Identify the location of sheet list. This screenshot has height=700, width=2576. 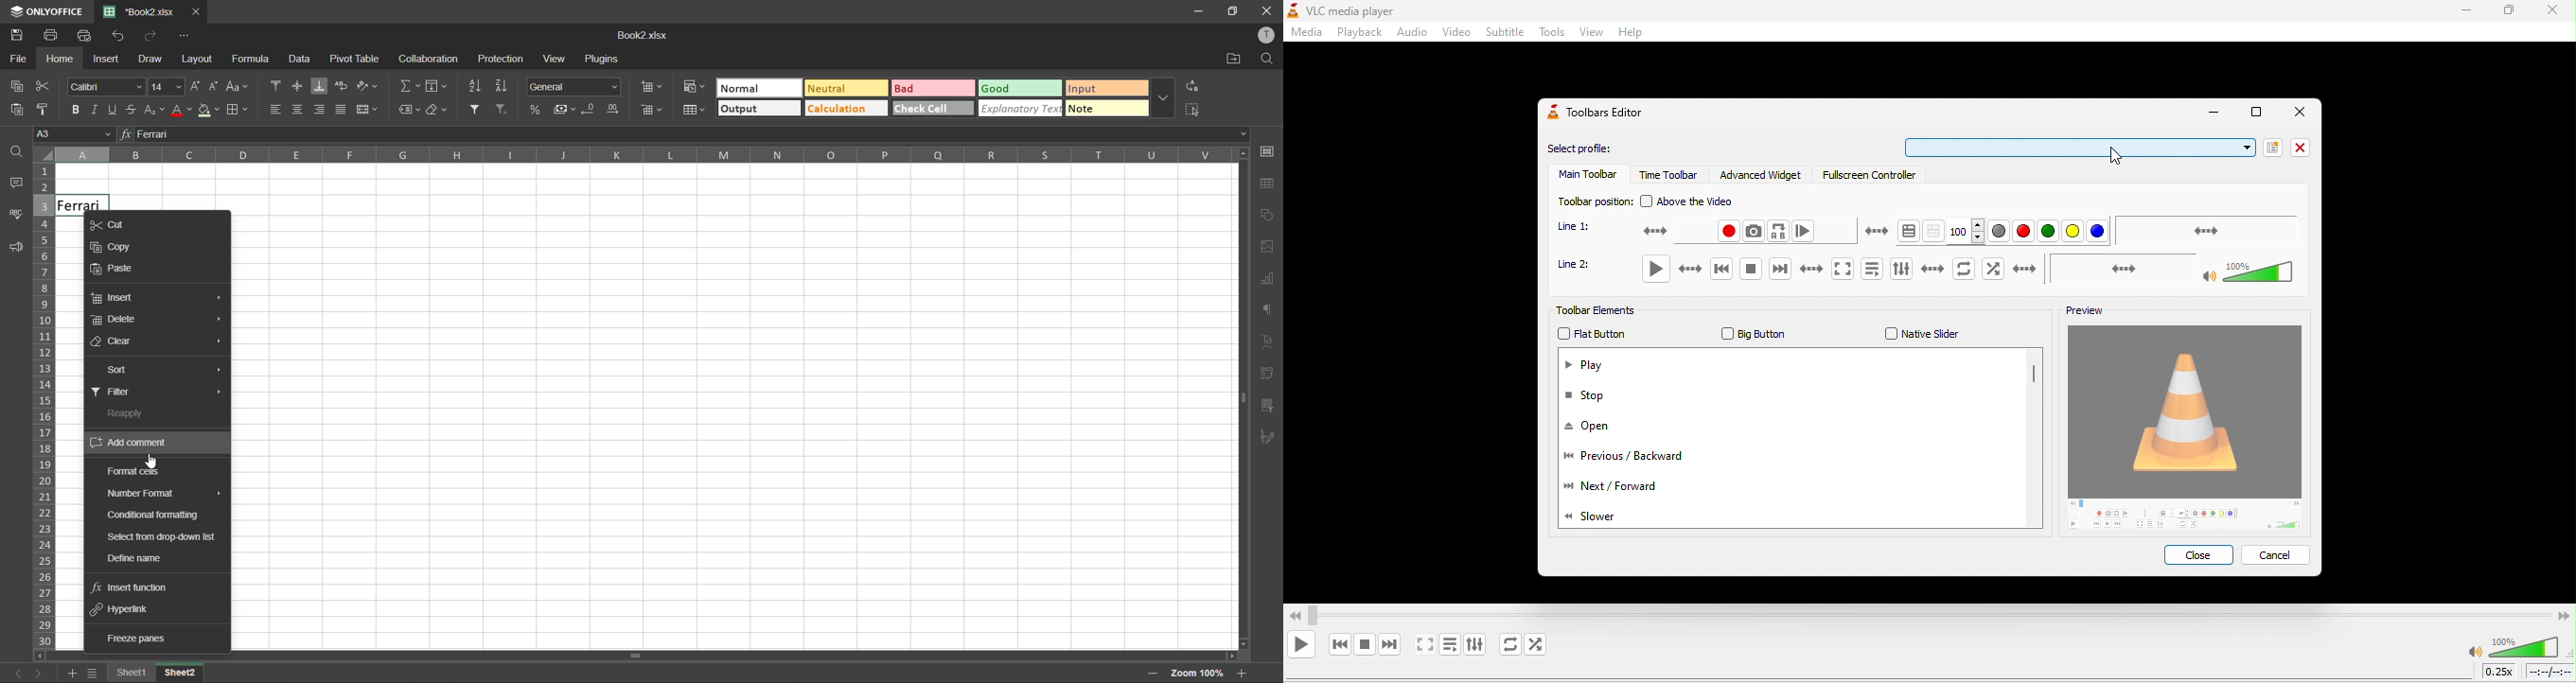
(91, 674).